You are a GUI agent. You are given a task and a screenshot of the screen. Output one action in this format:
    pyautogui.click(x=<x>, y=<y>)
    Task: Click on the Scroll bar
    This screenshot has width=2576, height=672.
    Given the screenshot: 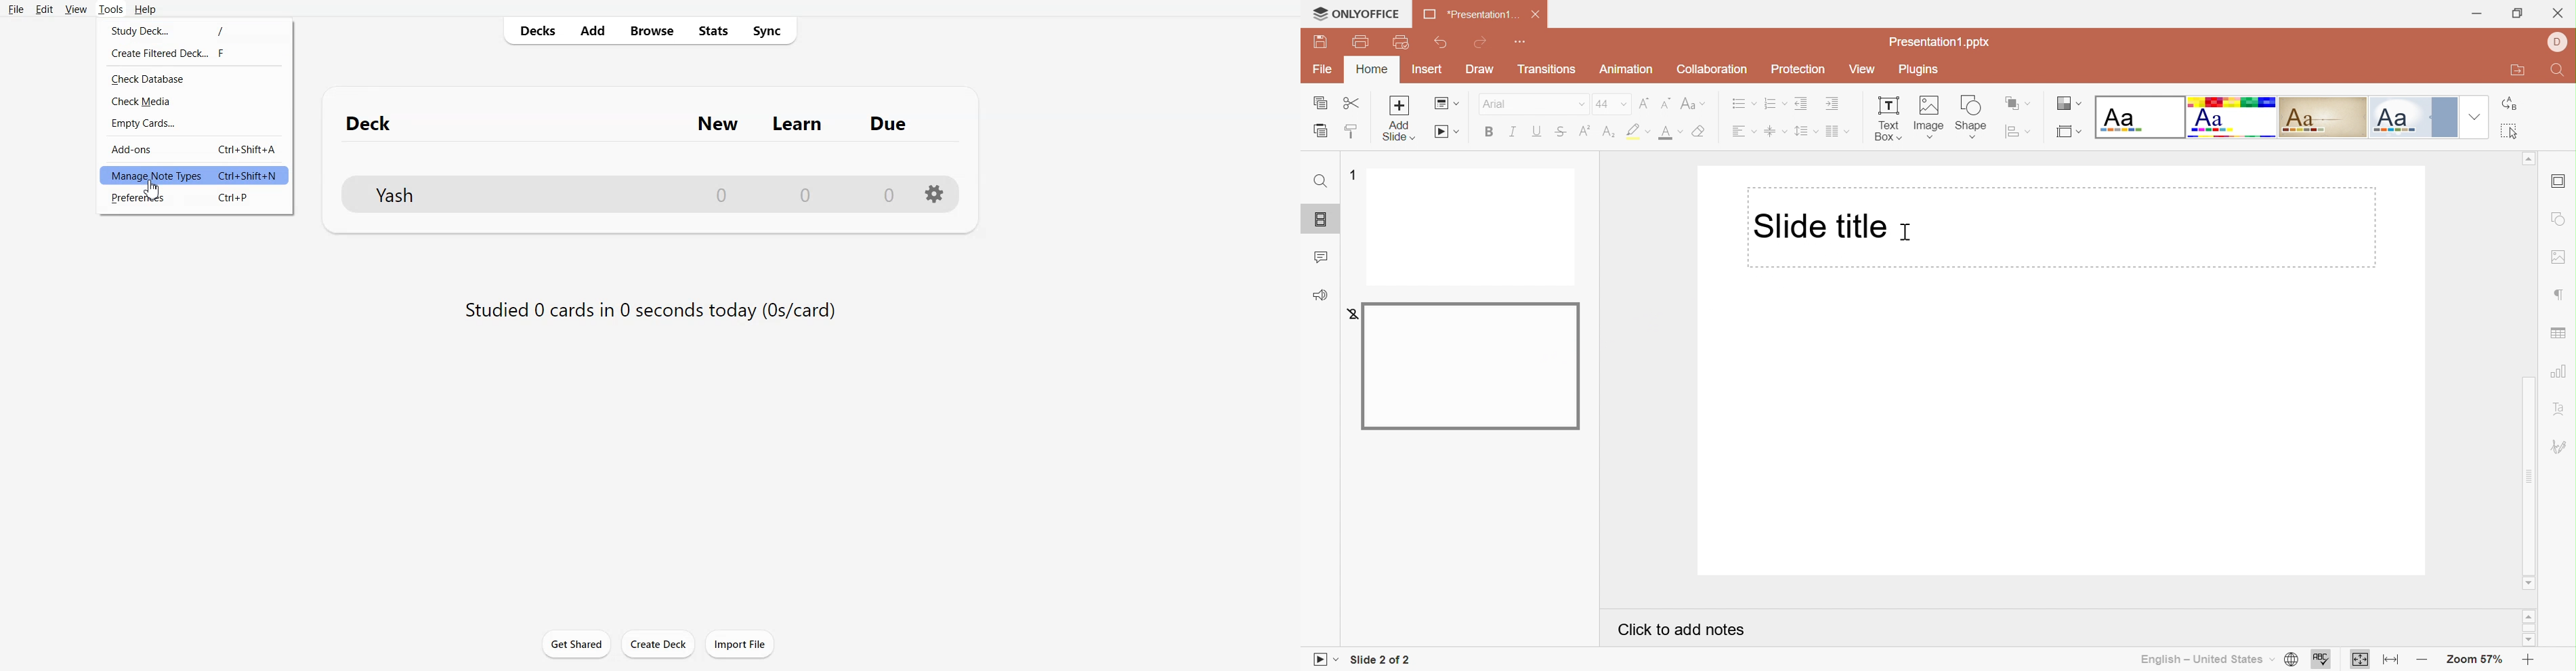 What is the action you would take?
    pyautogui.click(x=2529, y=628)
    